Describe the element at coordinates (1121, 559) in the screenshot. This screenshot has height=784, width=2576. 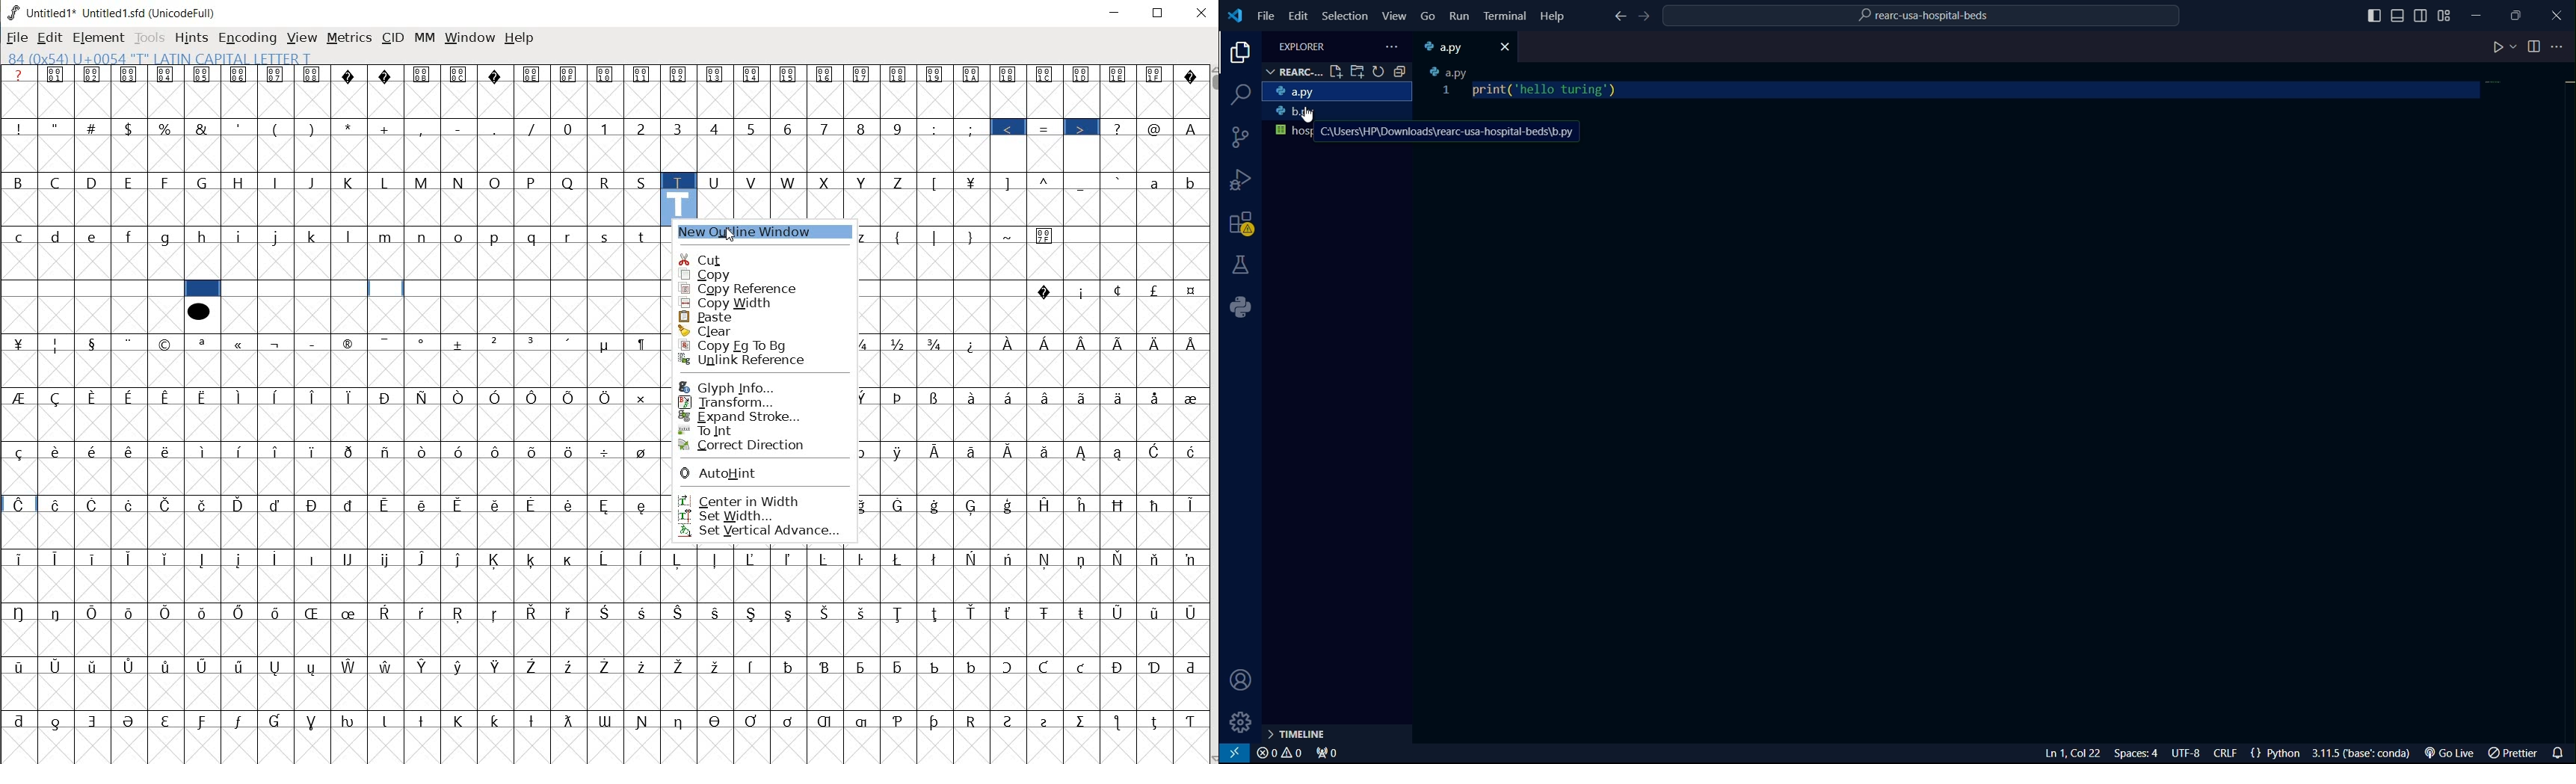
I see `Symbol` at that location.